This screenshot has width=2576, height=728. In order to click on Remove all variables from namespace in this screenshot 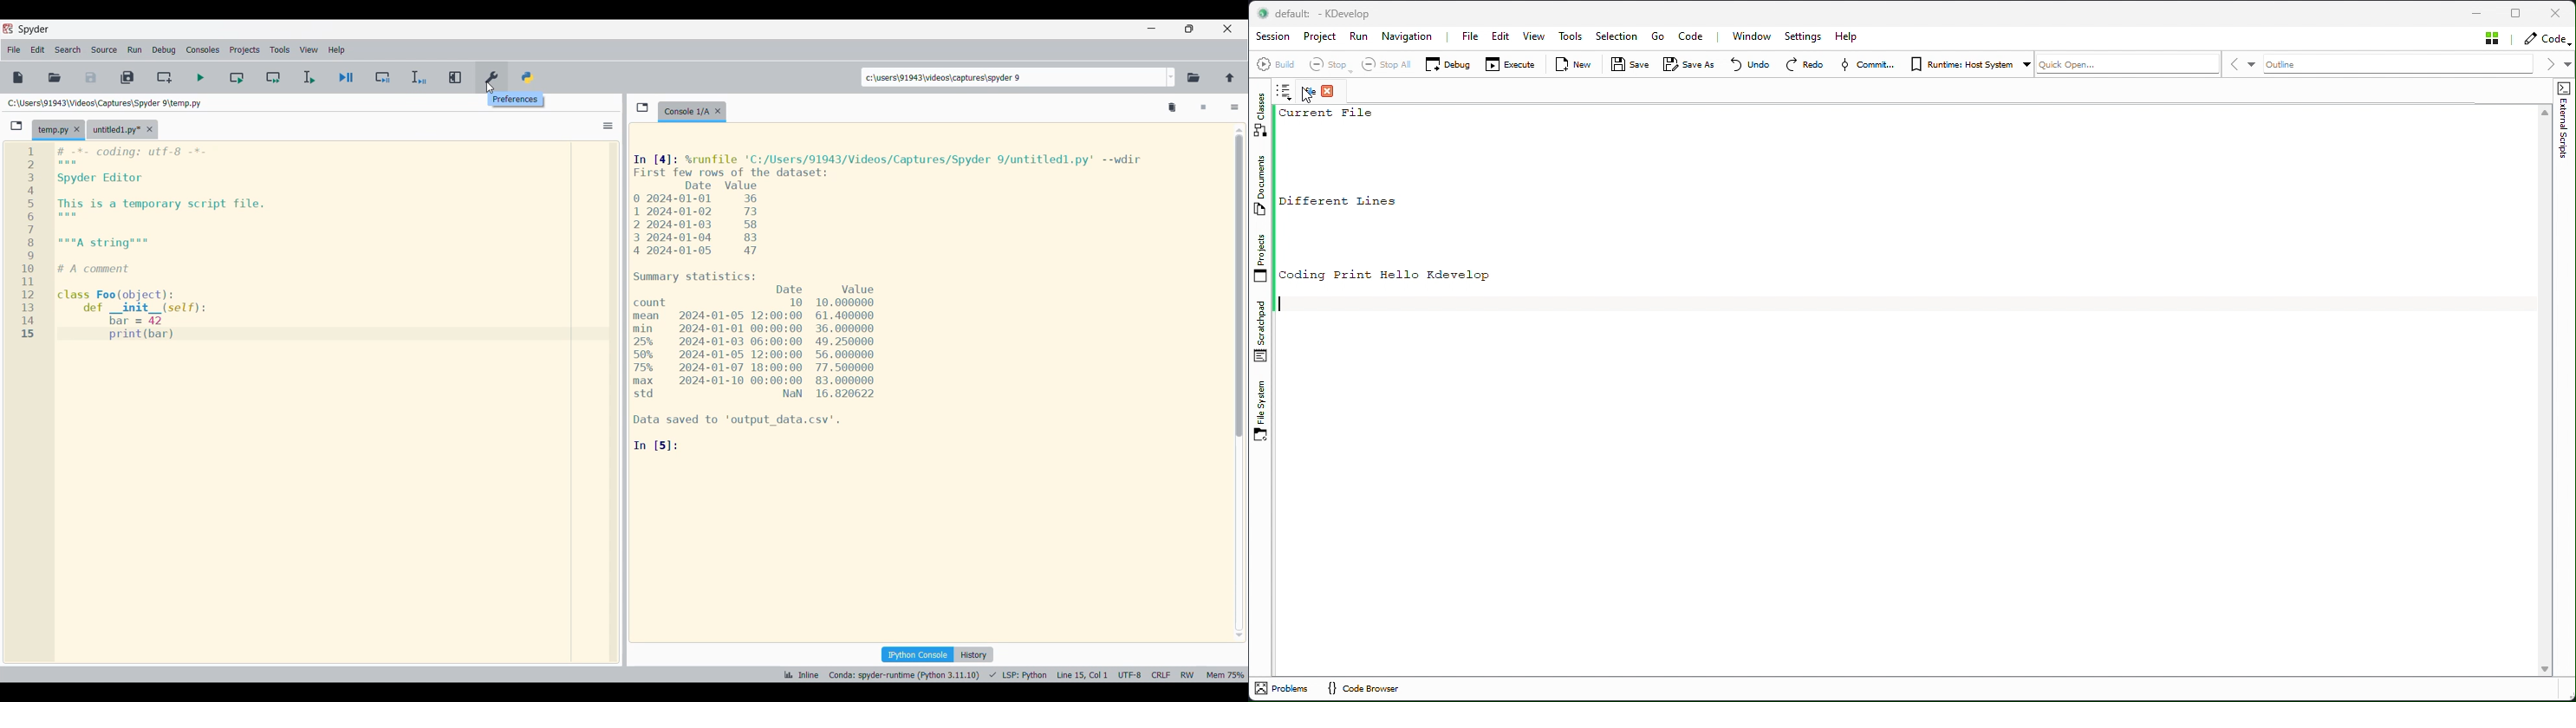, I will do `click(1172, 108)`.